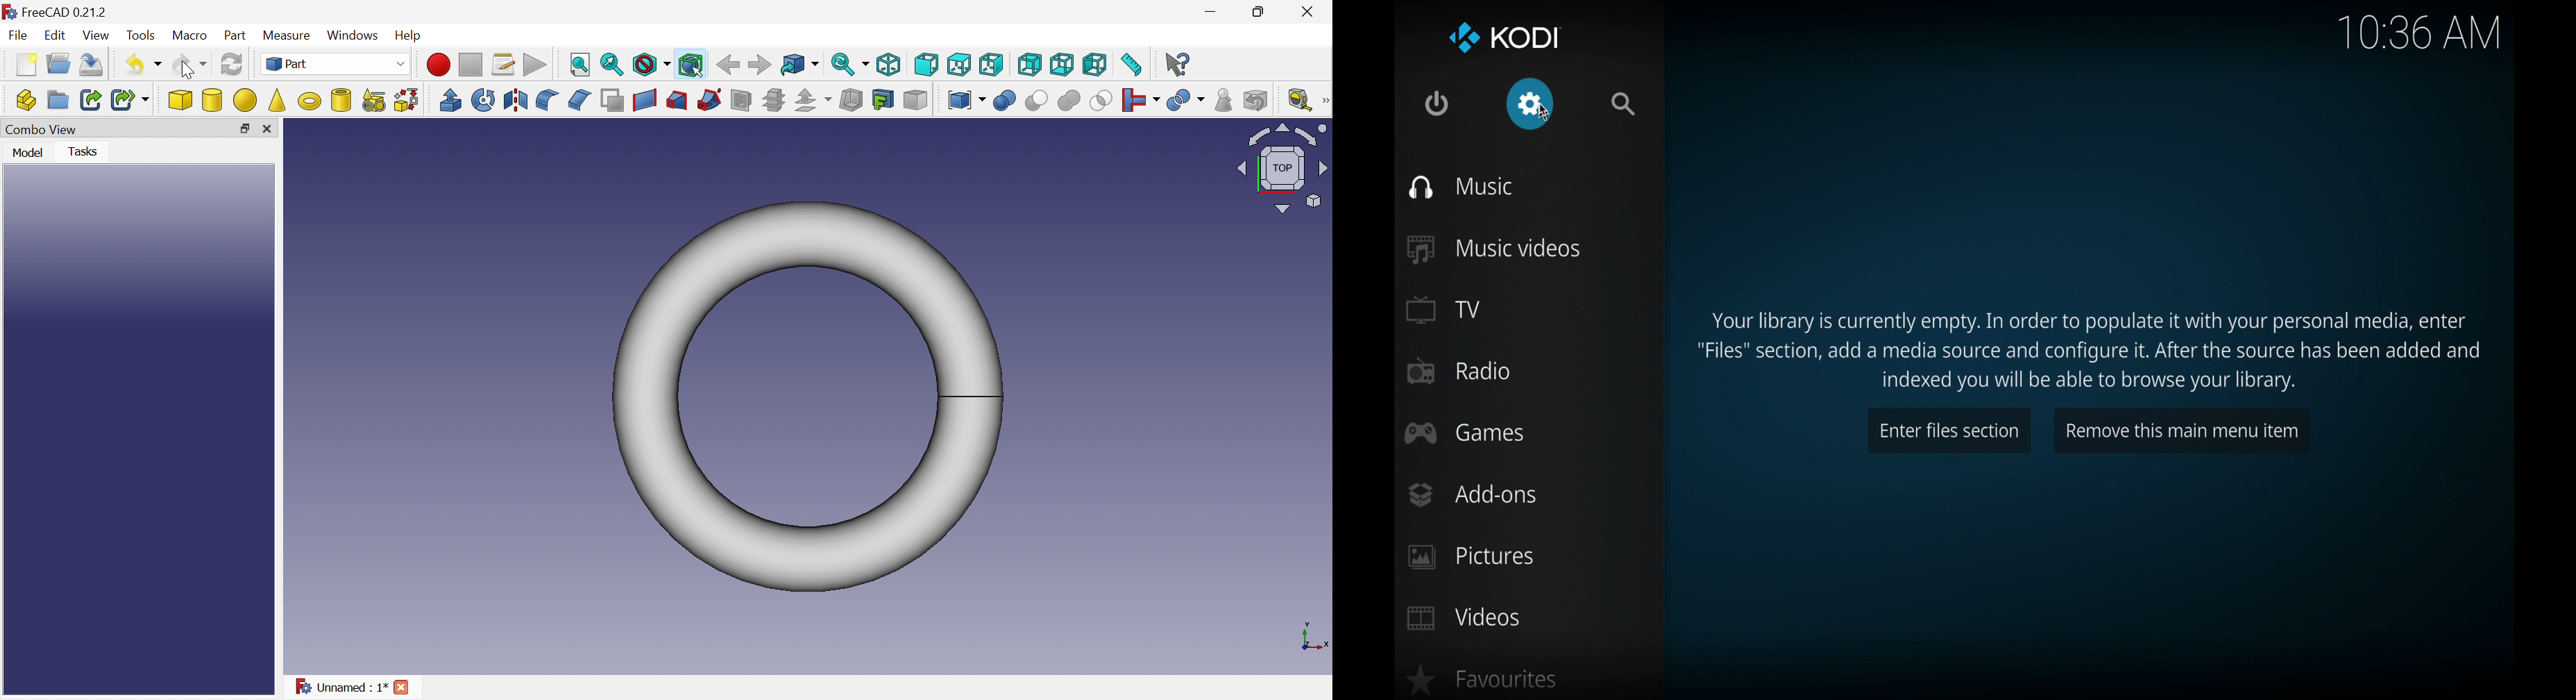  What do you see at coordinates (58, 99) in the screenshot?
I see `Create group` at bounding box center [58, 99].